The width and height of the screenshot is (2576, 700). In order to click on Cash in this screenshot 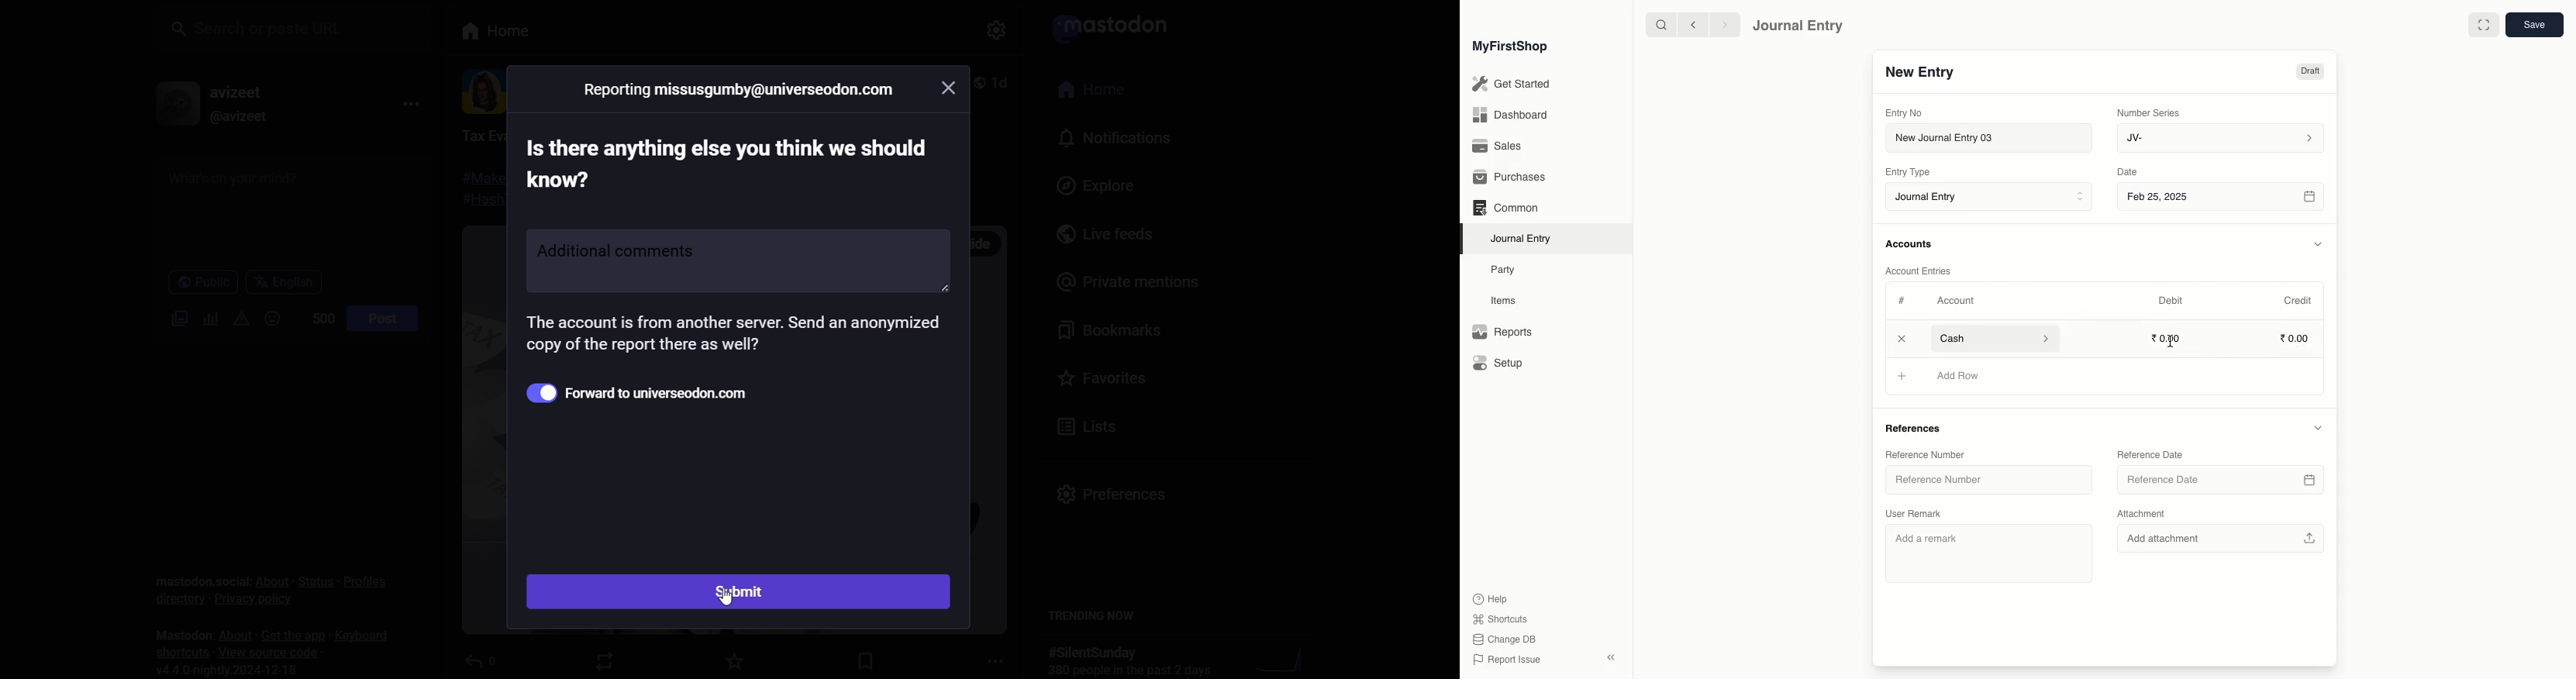, I will do `click(1994, 338)`.